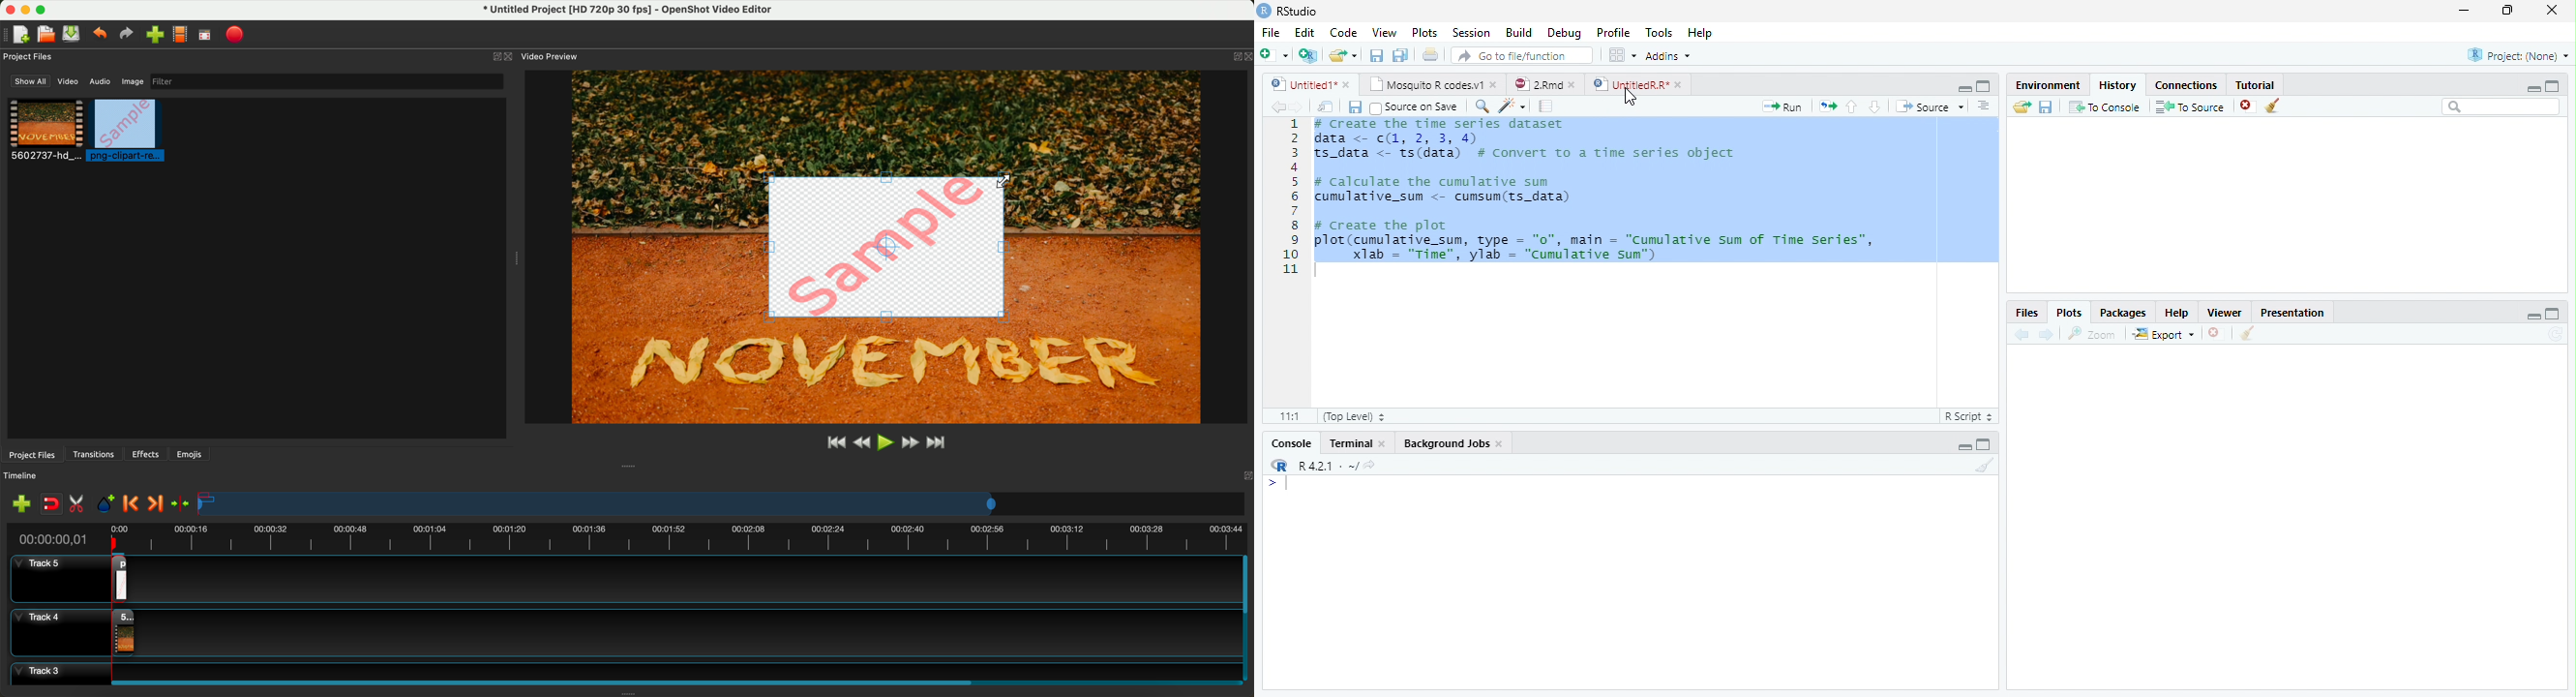  Describe the element at coordinates (2189, 107) in the screenshot. I see `To Source` at that location.